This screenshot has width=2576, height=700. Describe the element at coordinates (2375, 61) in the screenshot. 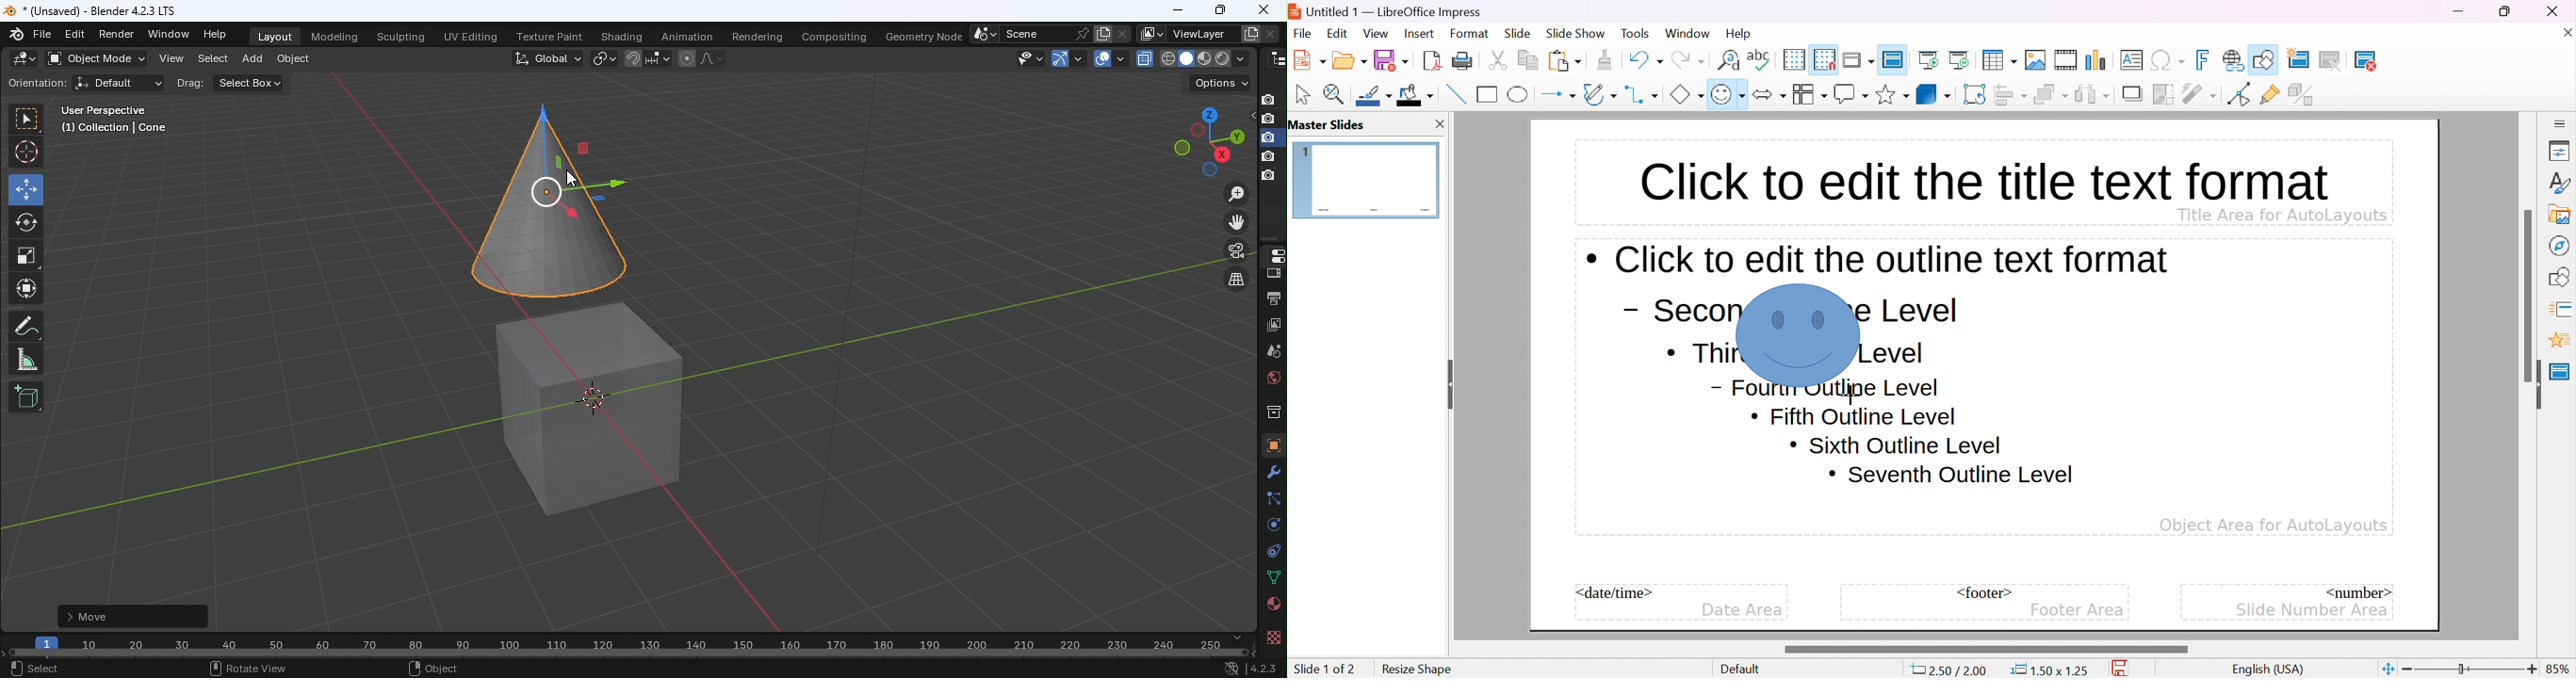

I see `delete slide` at that location.